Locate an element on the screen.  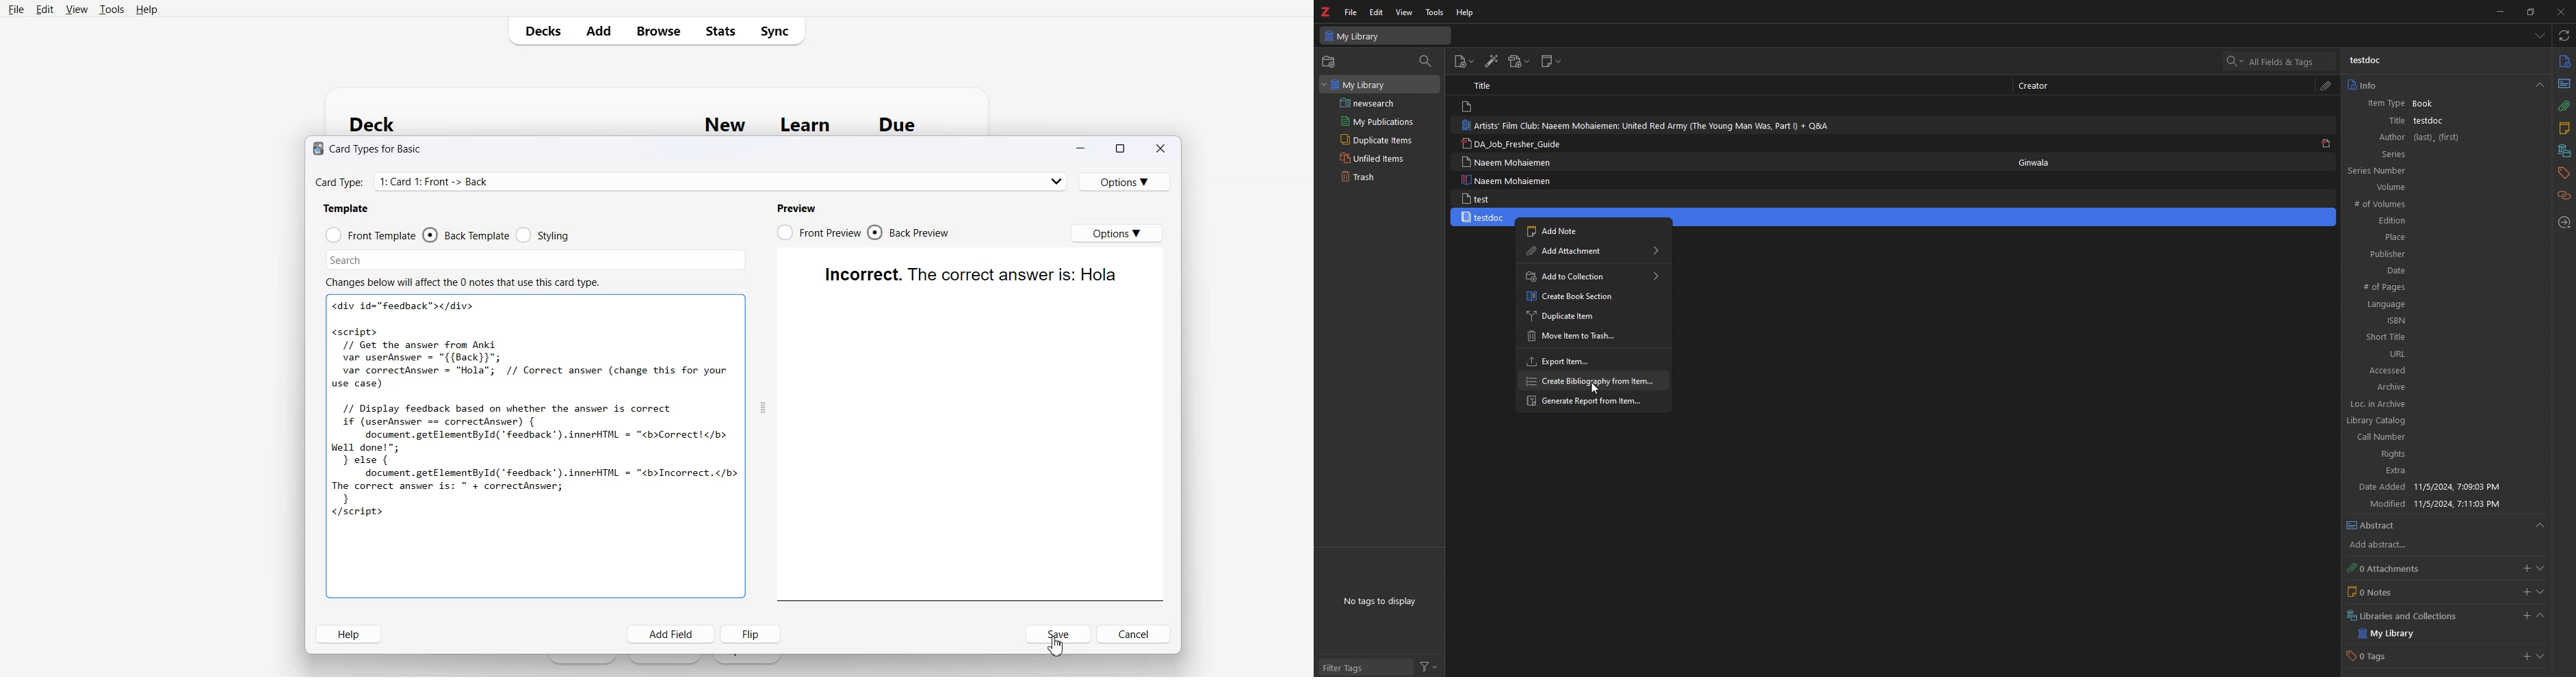
my publications is located at coordinates (1378, 121).